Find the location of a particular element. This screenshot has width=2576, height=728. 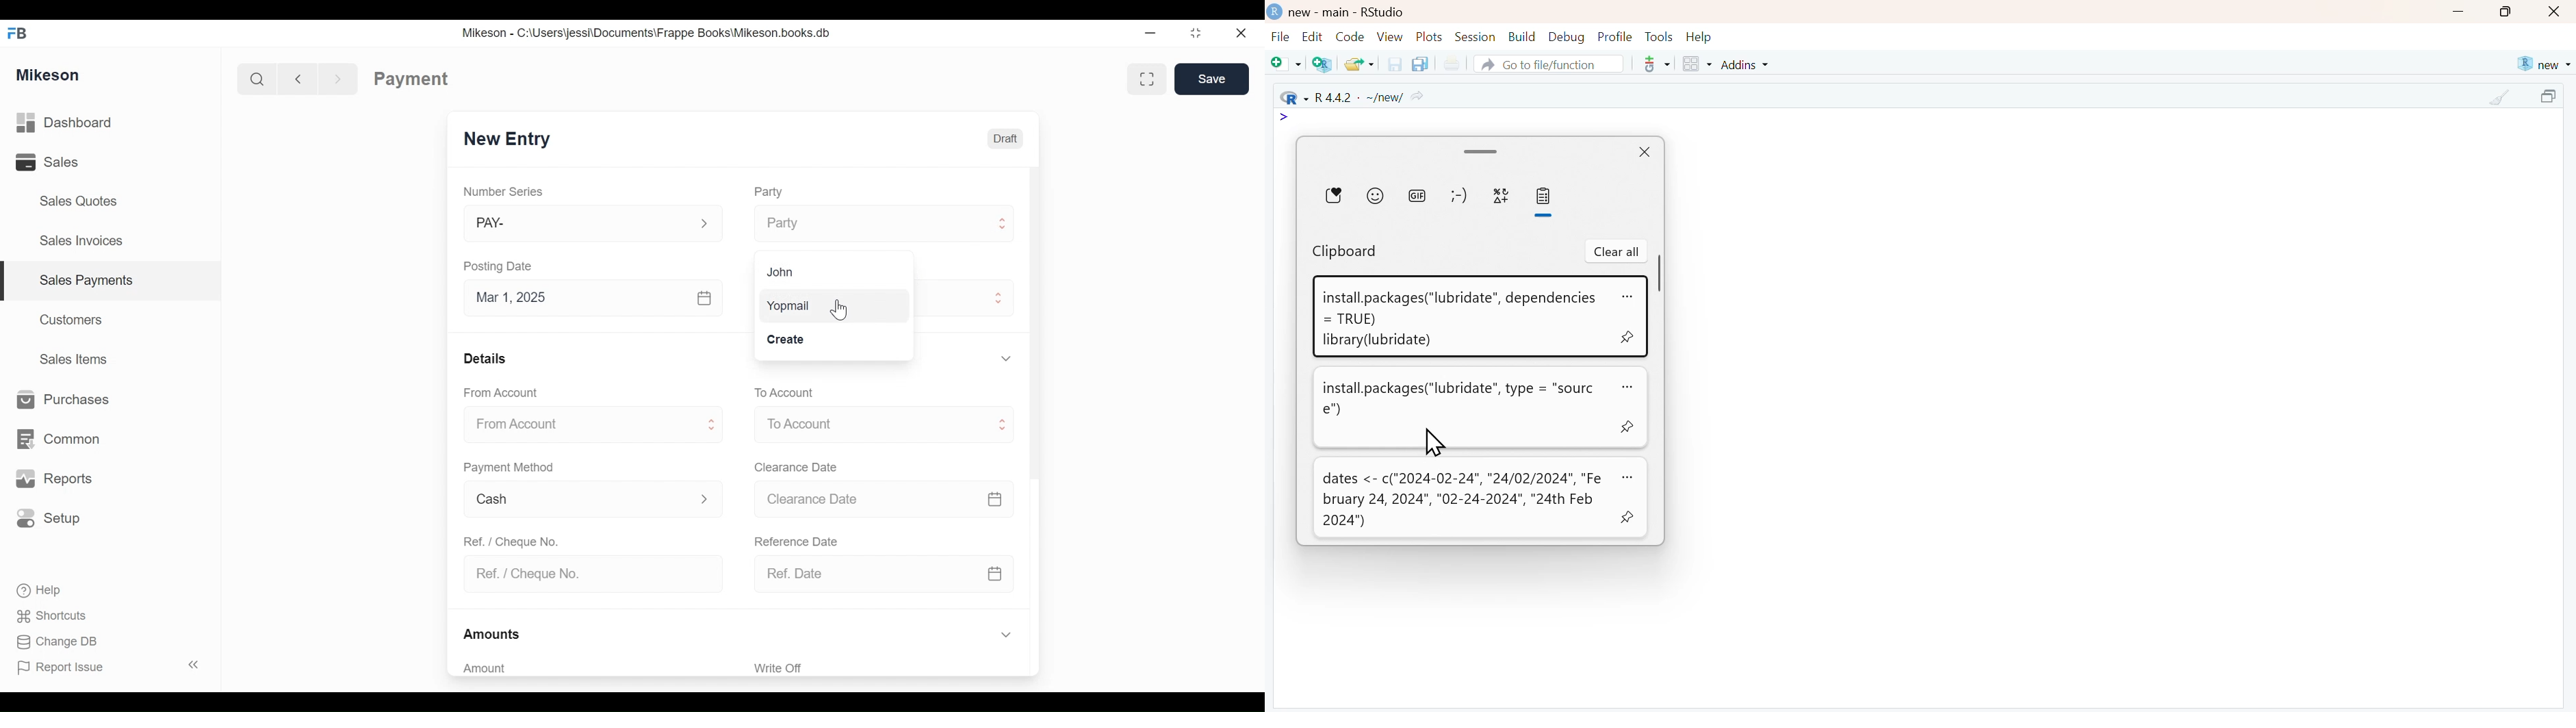

Favorite is located at coordinates (1334, 194).